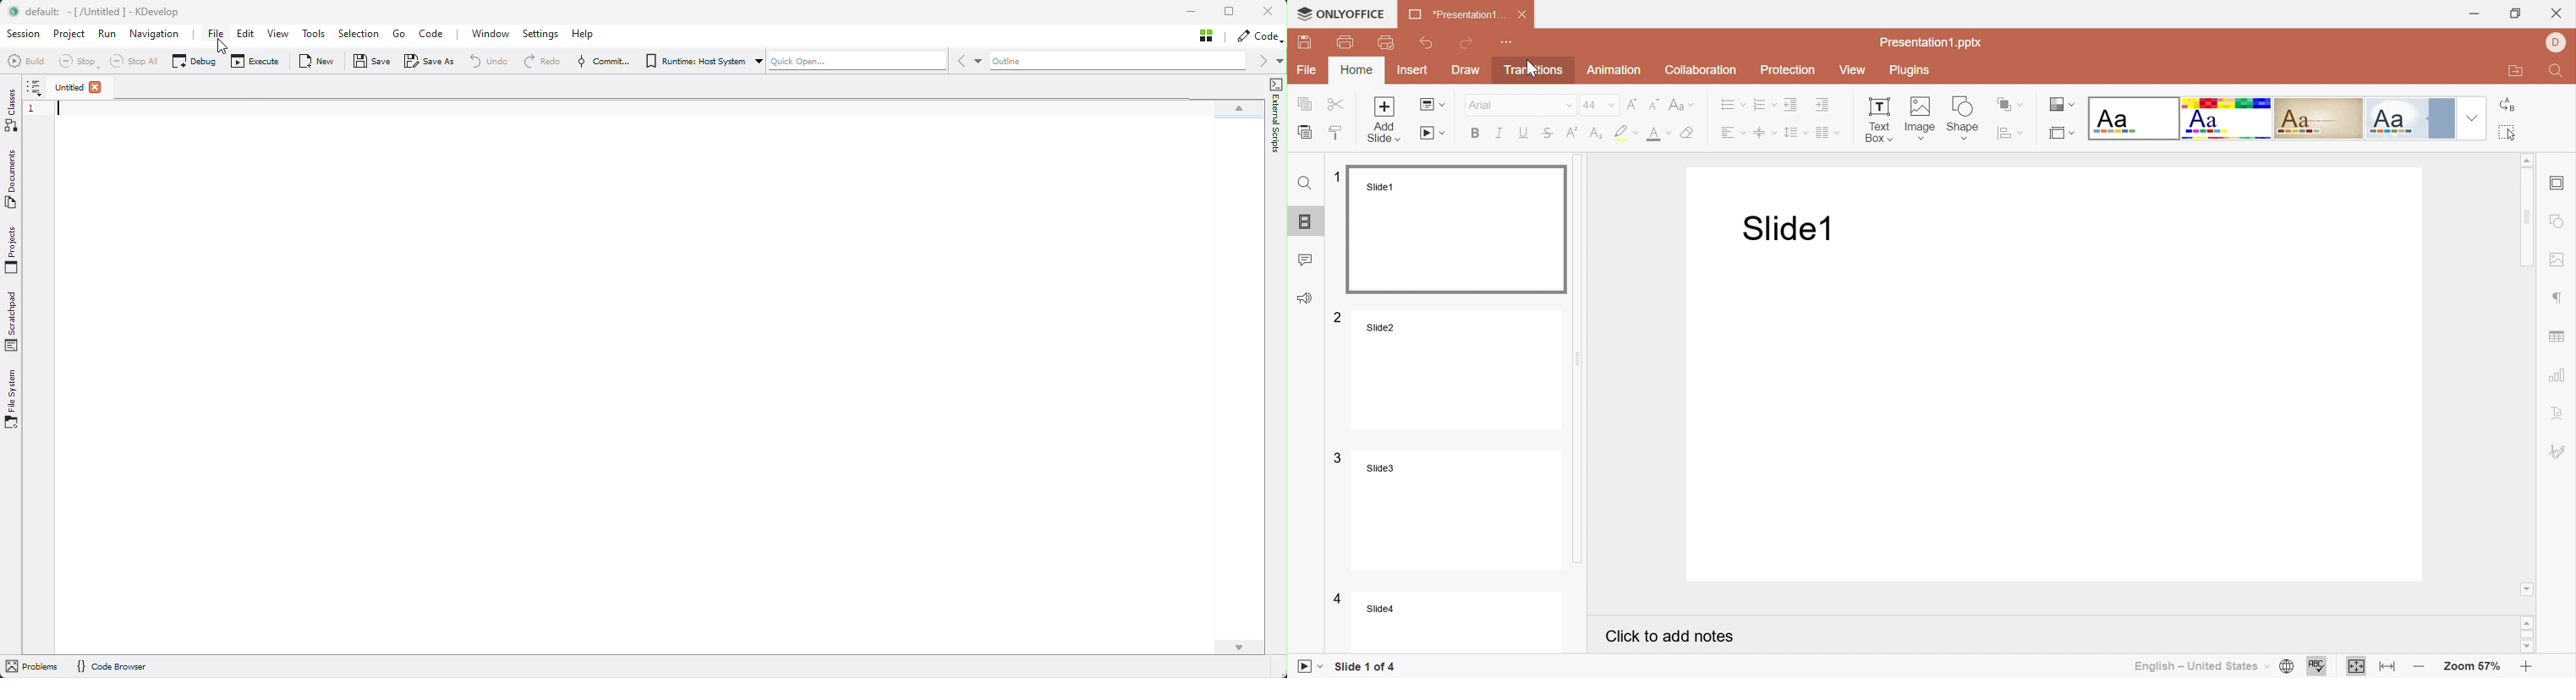 Image resolution: width=2576 pixels, height=700 pixels. I want to click on Slides, so click(1304, 221).